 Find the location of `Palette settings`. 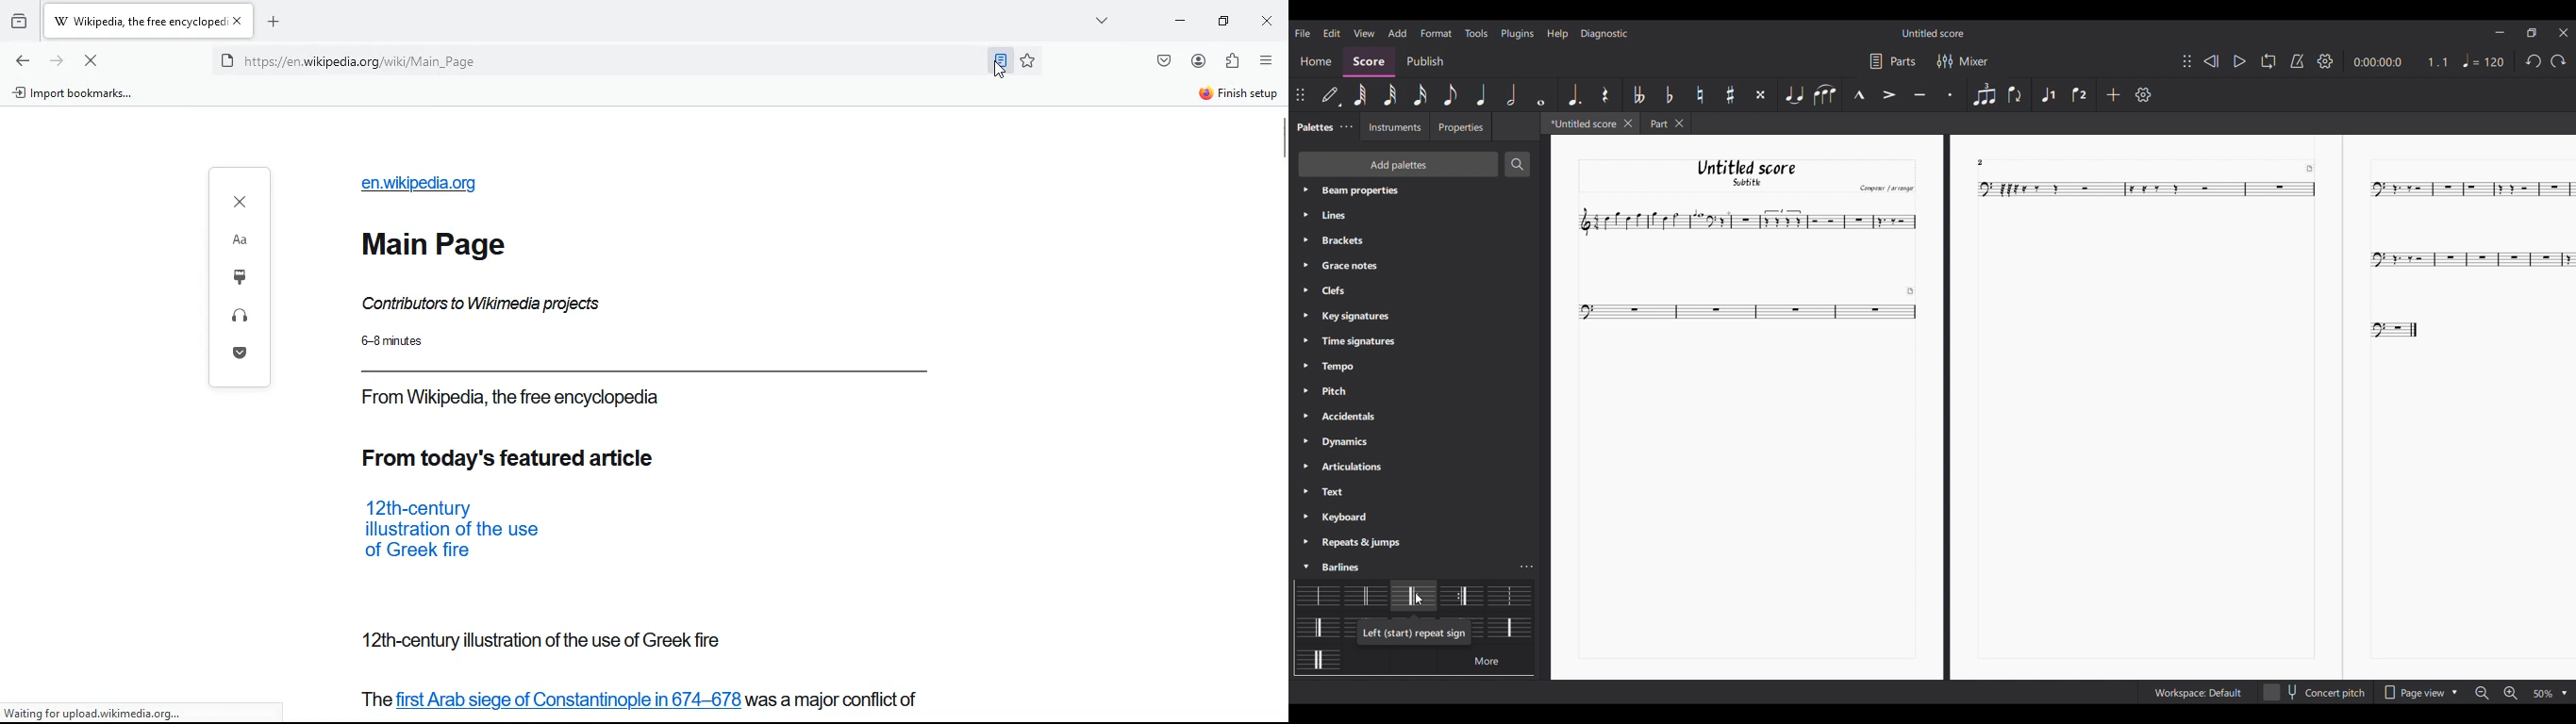

Palette settings is located at coordinates (1341, 518).